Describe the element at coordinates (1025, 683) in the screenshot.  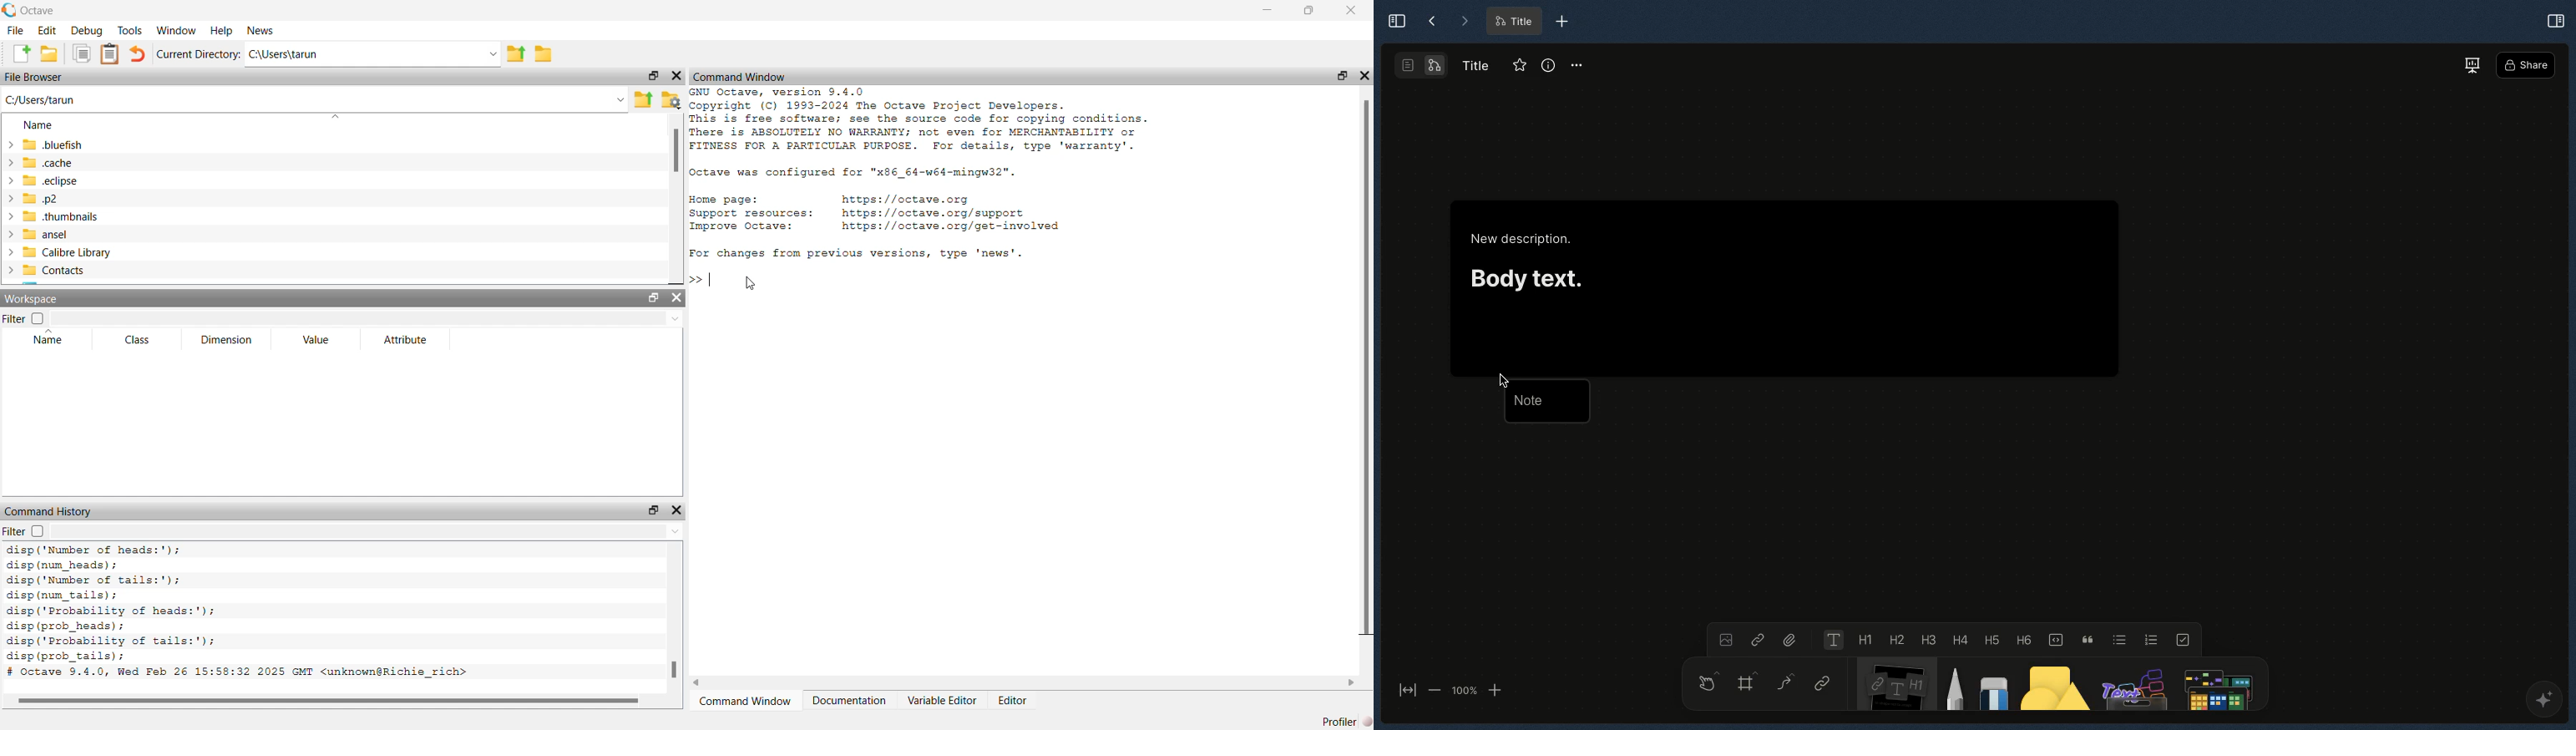
I see `horizontal scroll bar` at that location.